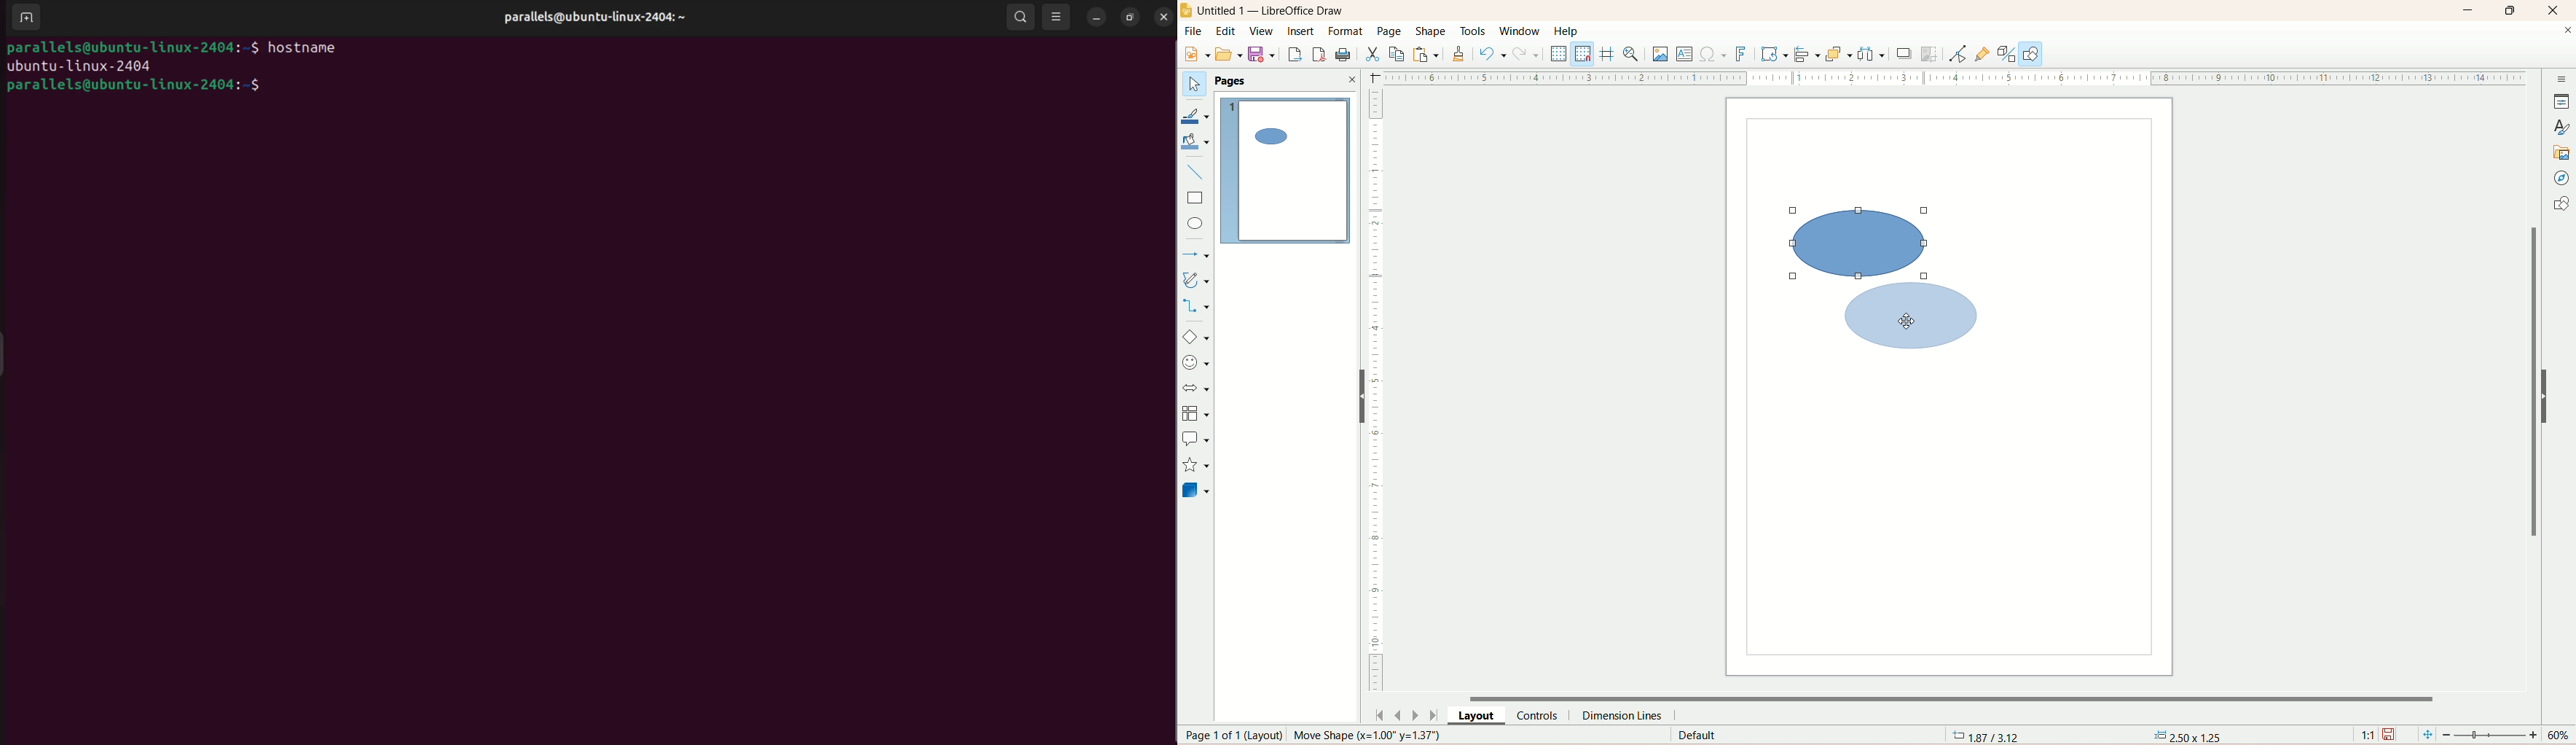 The image size is (2576, 756). I want to click on last page, so click(1438, 715).